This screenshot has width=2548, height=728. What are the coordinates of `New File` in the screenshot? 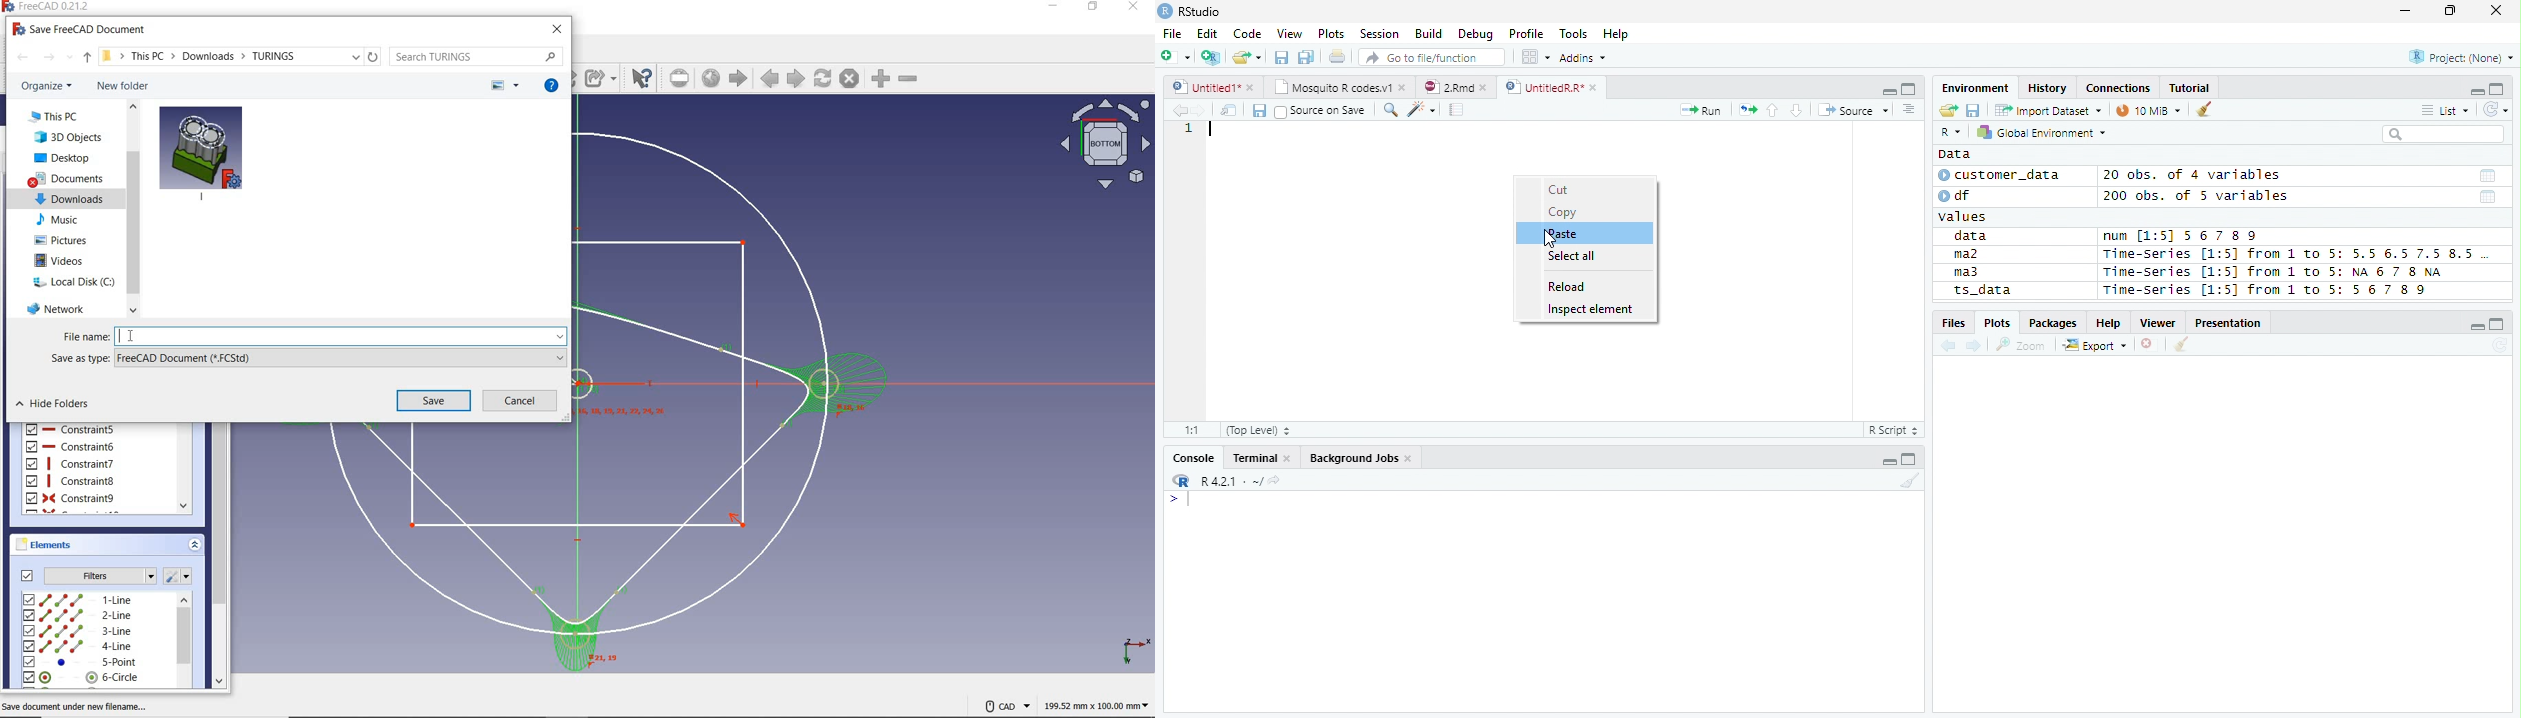 It's located at (1176, 56).